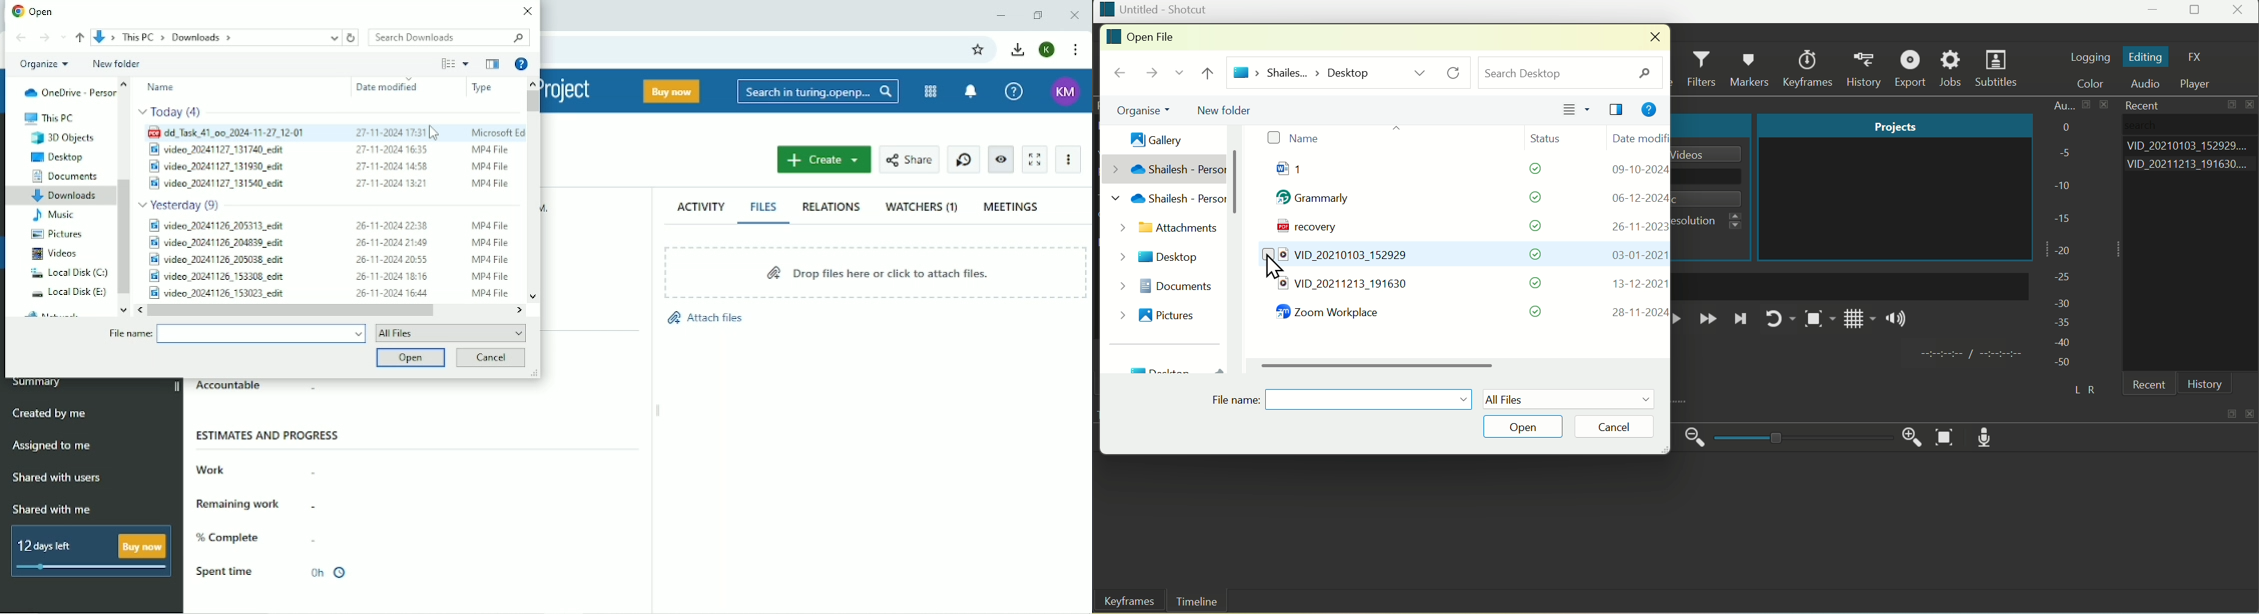 This screenshot has width=2268, height=616. What do you see at coordinates (324, 505) in the screenshot?
I see `-` at bounding box center [324, 505].